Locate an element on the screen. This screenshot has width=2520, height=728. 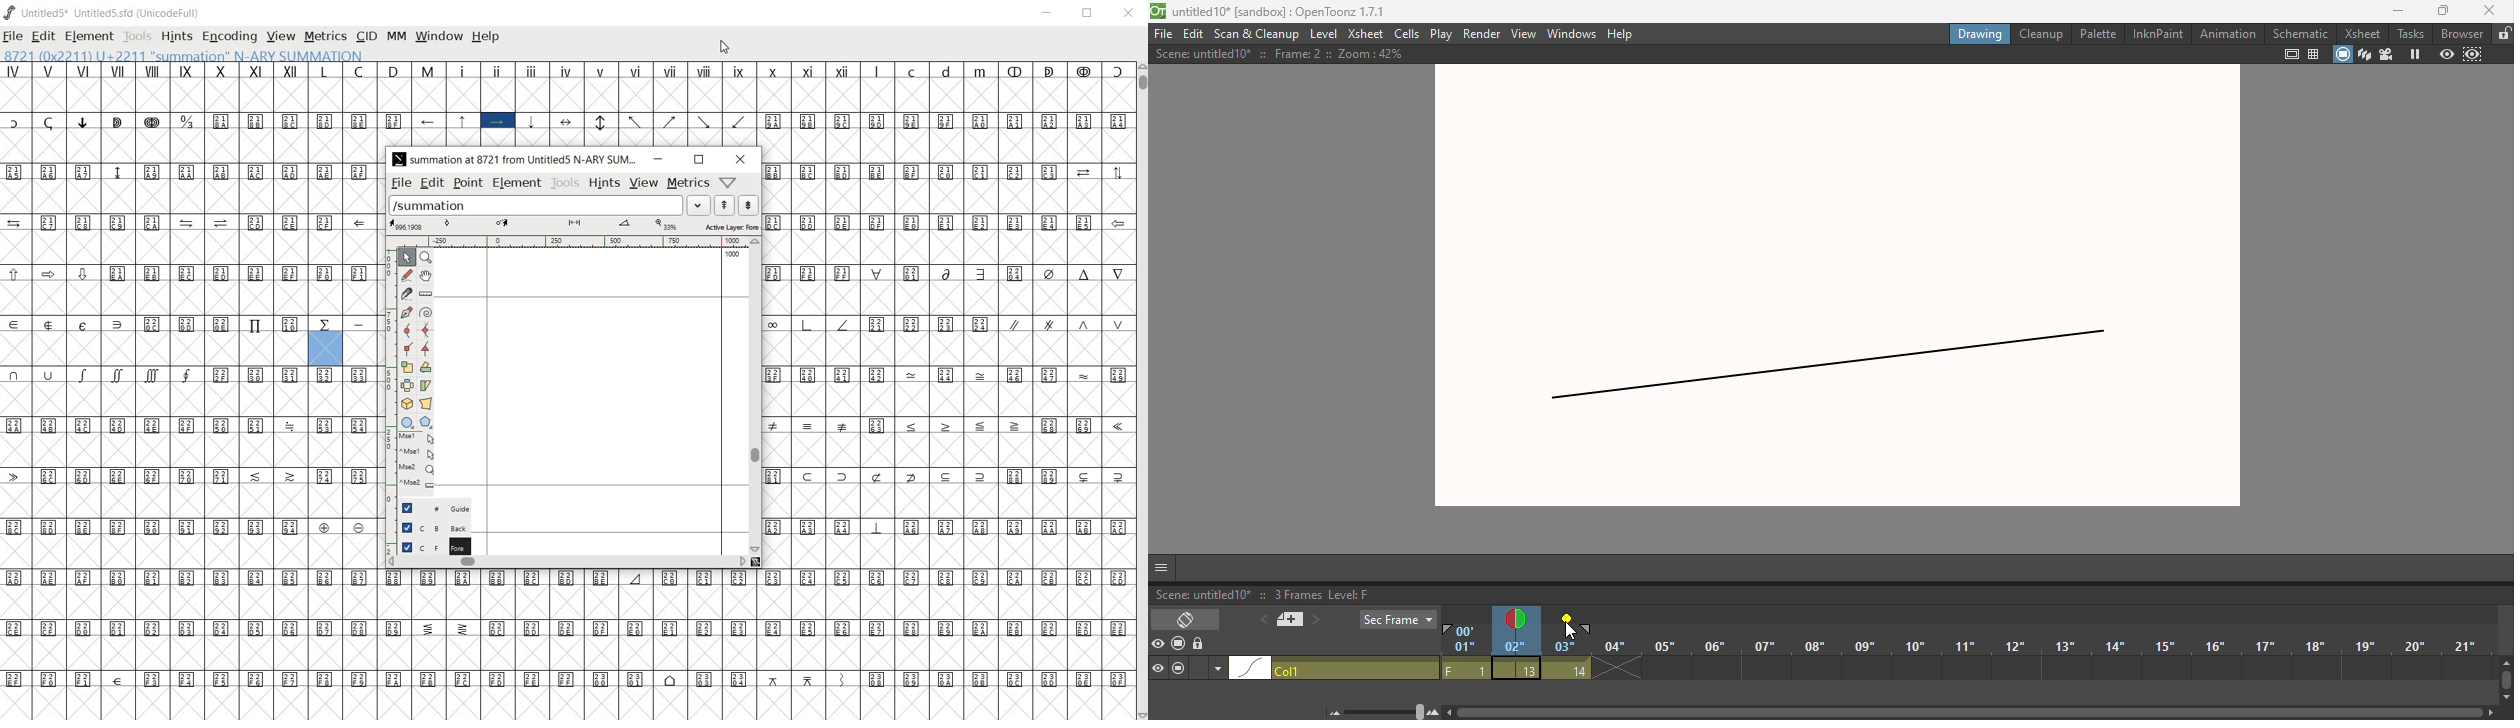
cut splines in two is located at coordinates (405, 292).